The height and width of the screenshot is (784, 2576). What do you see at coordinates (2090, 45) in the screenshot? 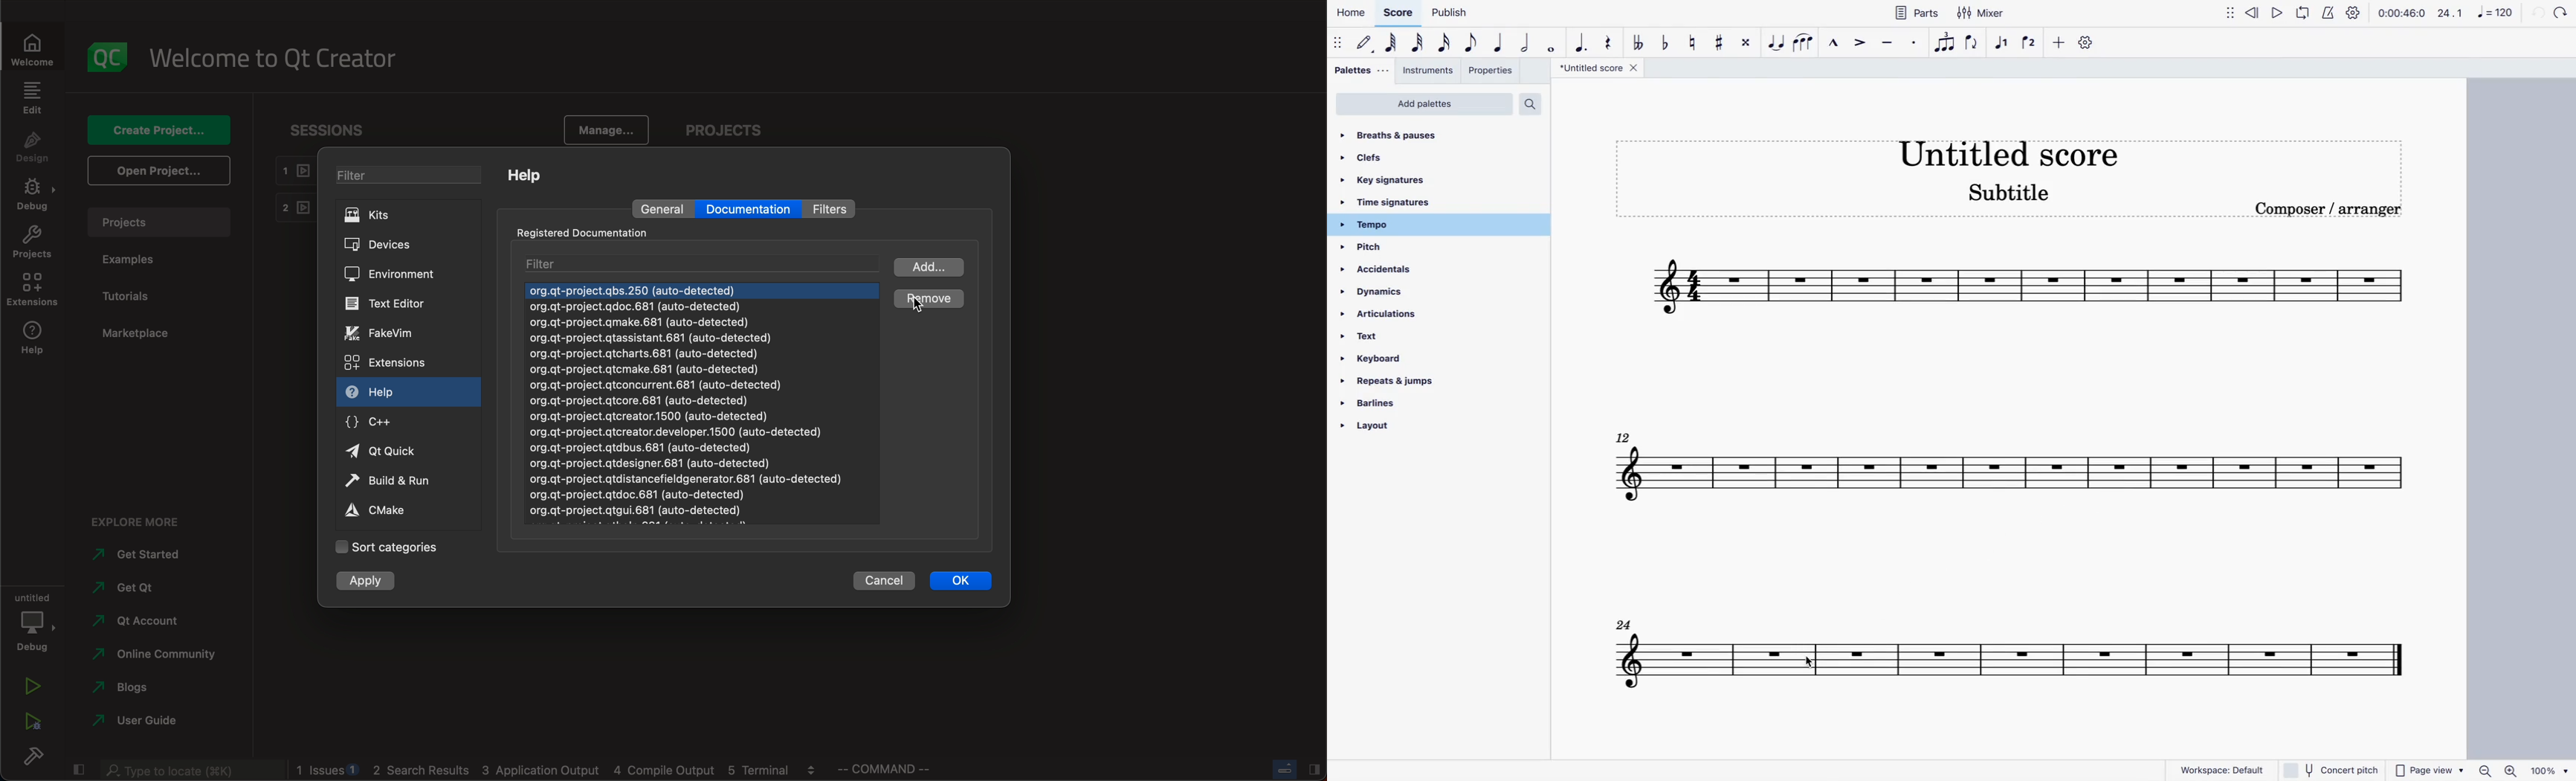
I see `settings` at bounding box center [2090, 45].